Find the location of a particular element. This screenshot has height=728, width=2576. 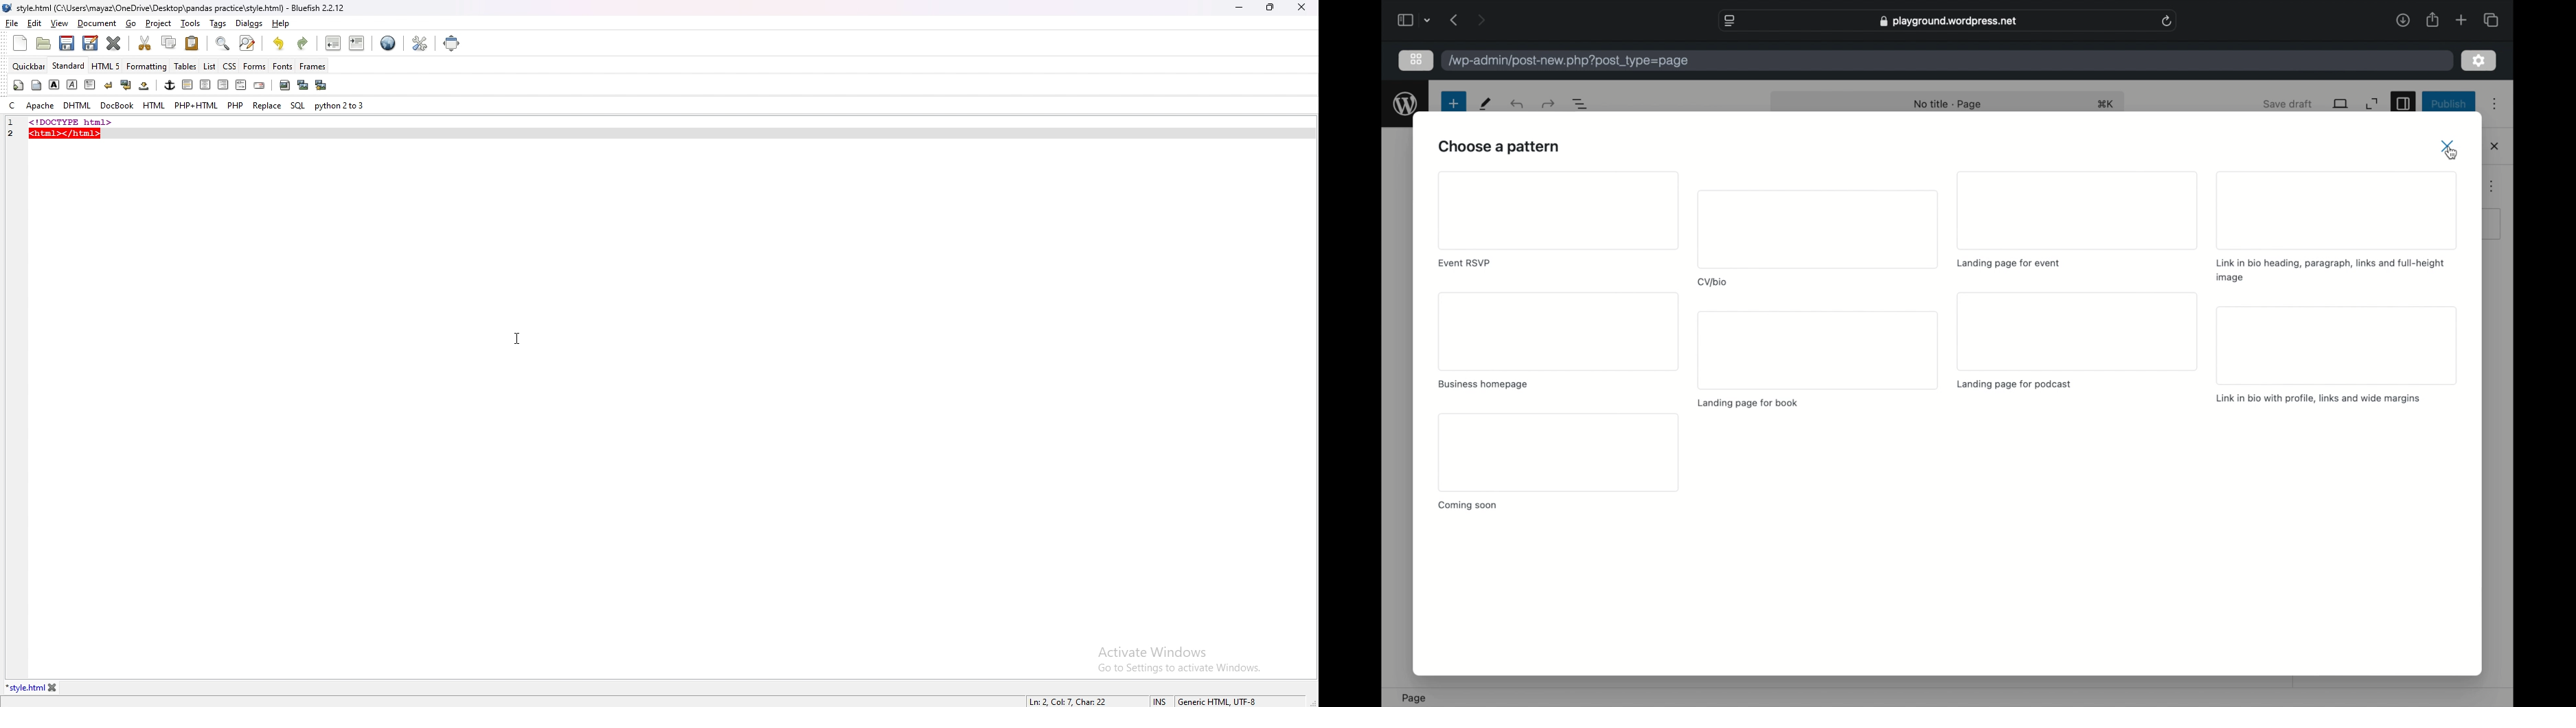

sql is located at coordinates (297, 105).